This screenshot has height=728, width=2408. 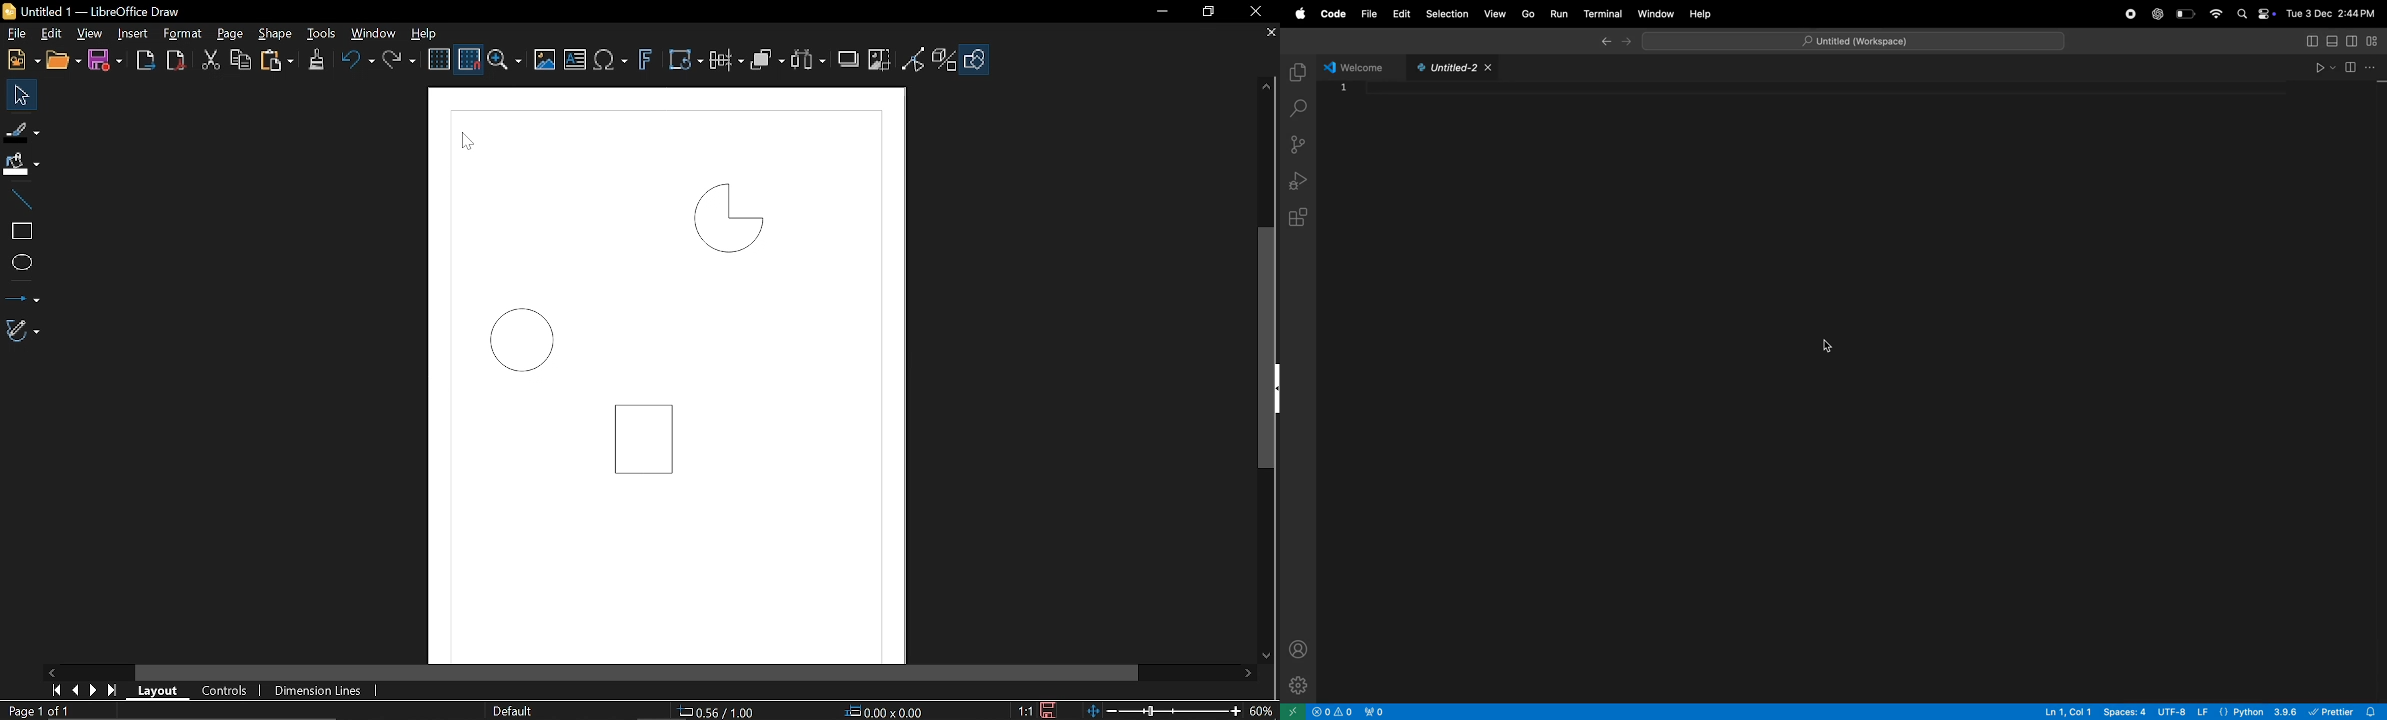 What do you see at coordinates (1297, 685) in the screenshot?
I see `settings` at bounding box center [1297, 685].